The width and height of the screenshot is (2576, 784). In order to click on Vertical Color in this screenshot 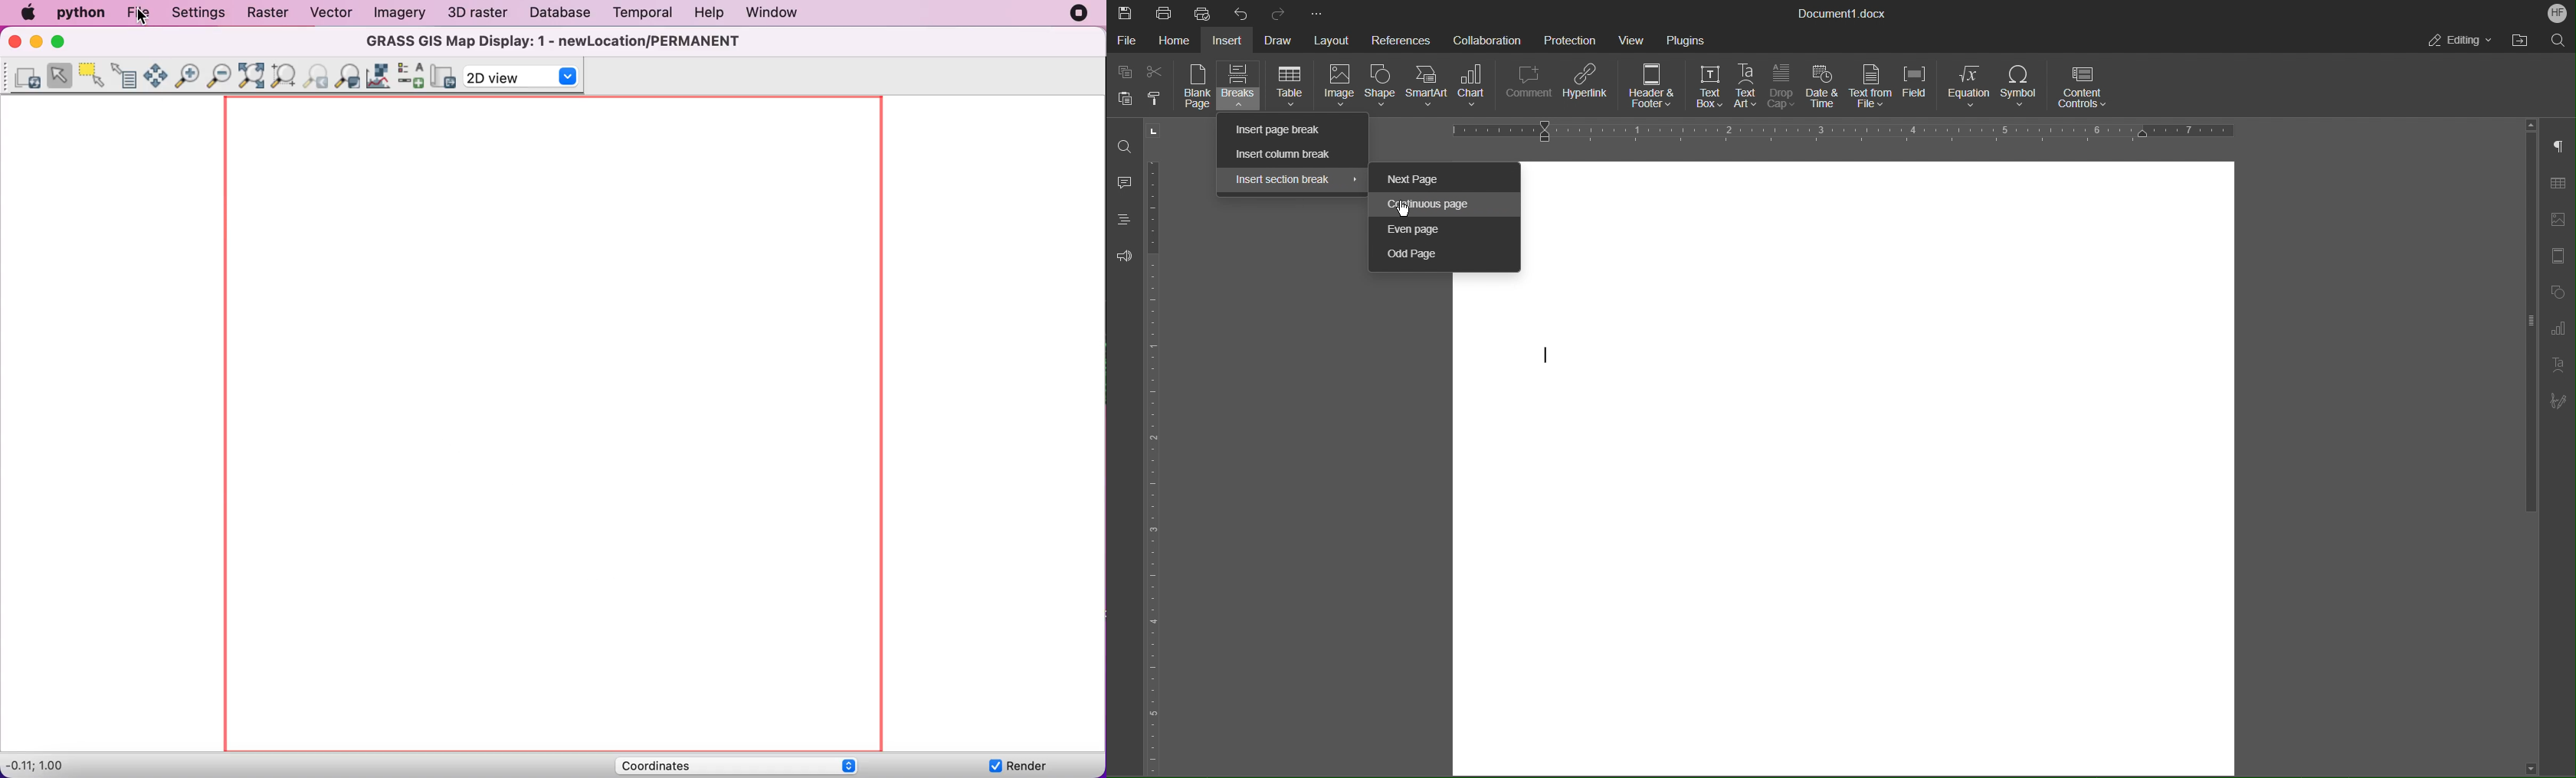, I will do `click(1152, 469)`.